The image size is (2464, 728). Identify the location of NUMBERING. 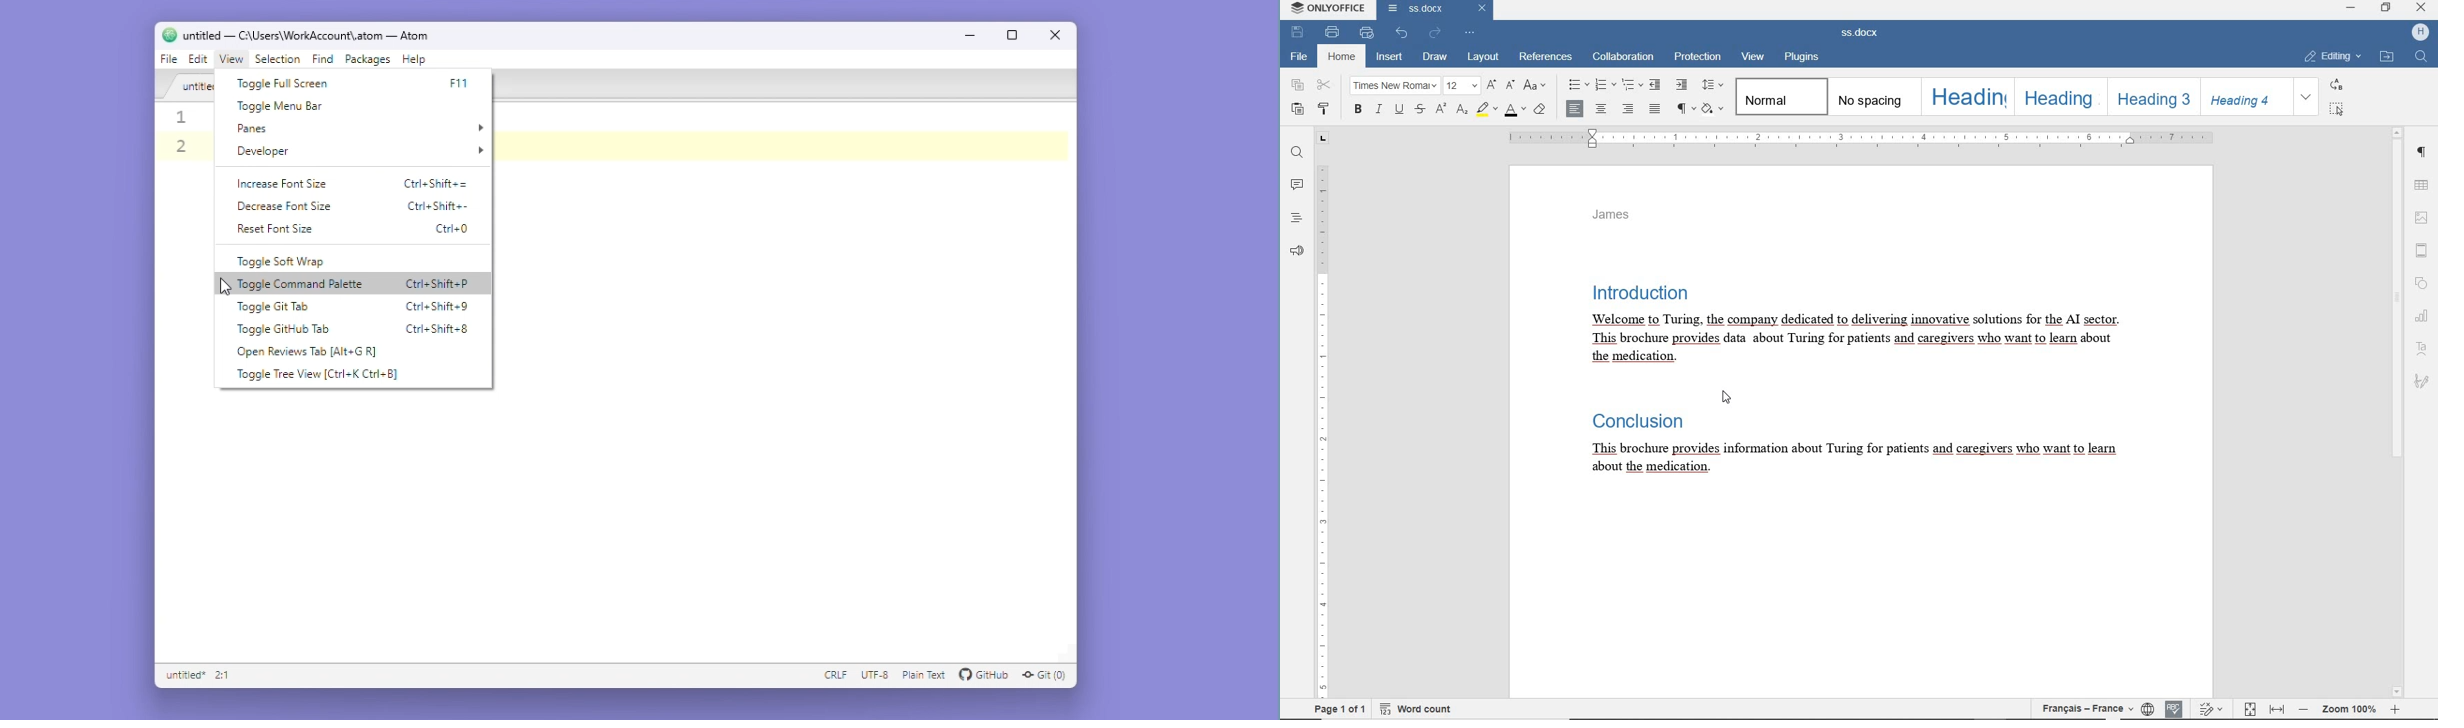
(1608, 84).